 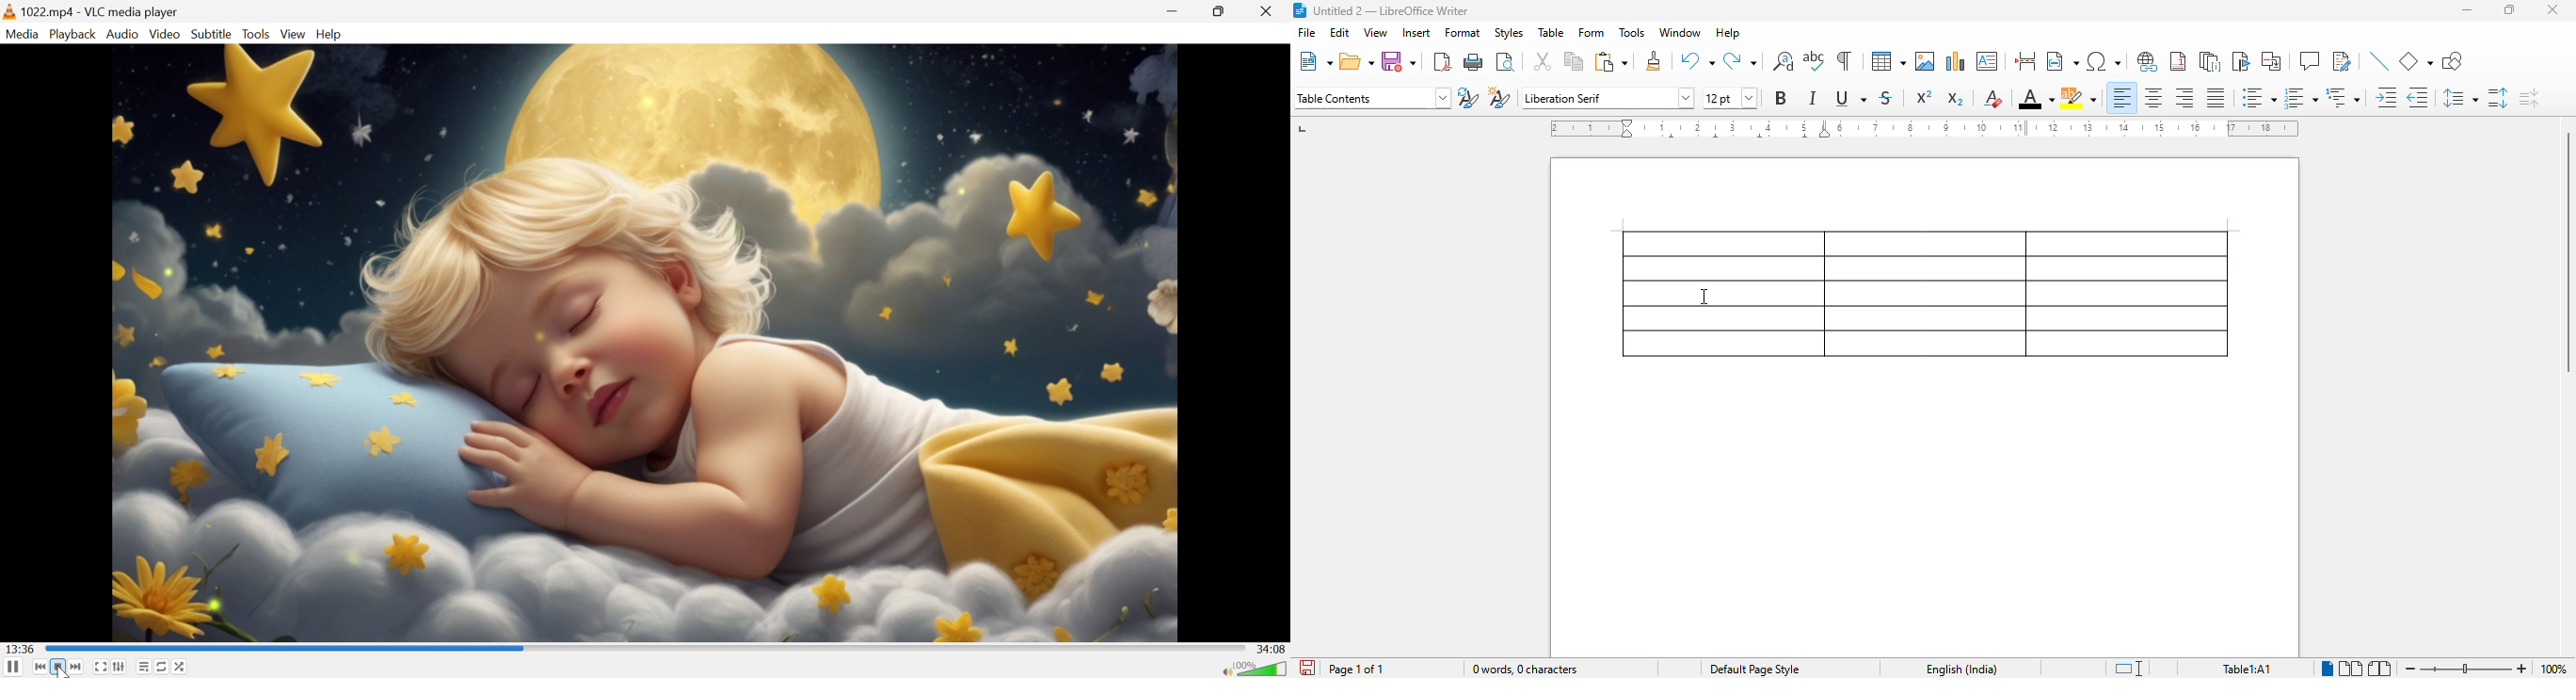 I want to click on Playback, so click(x=73, y=35).